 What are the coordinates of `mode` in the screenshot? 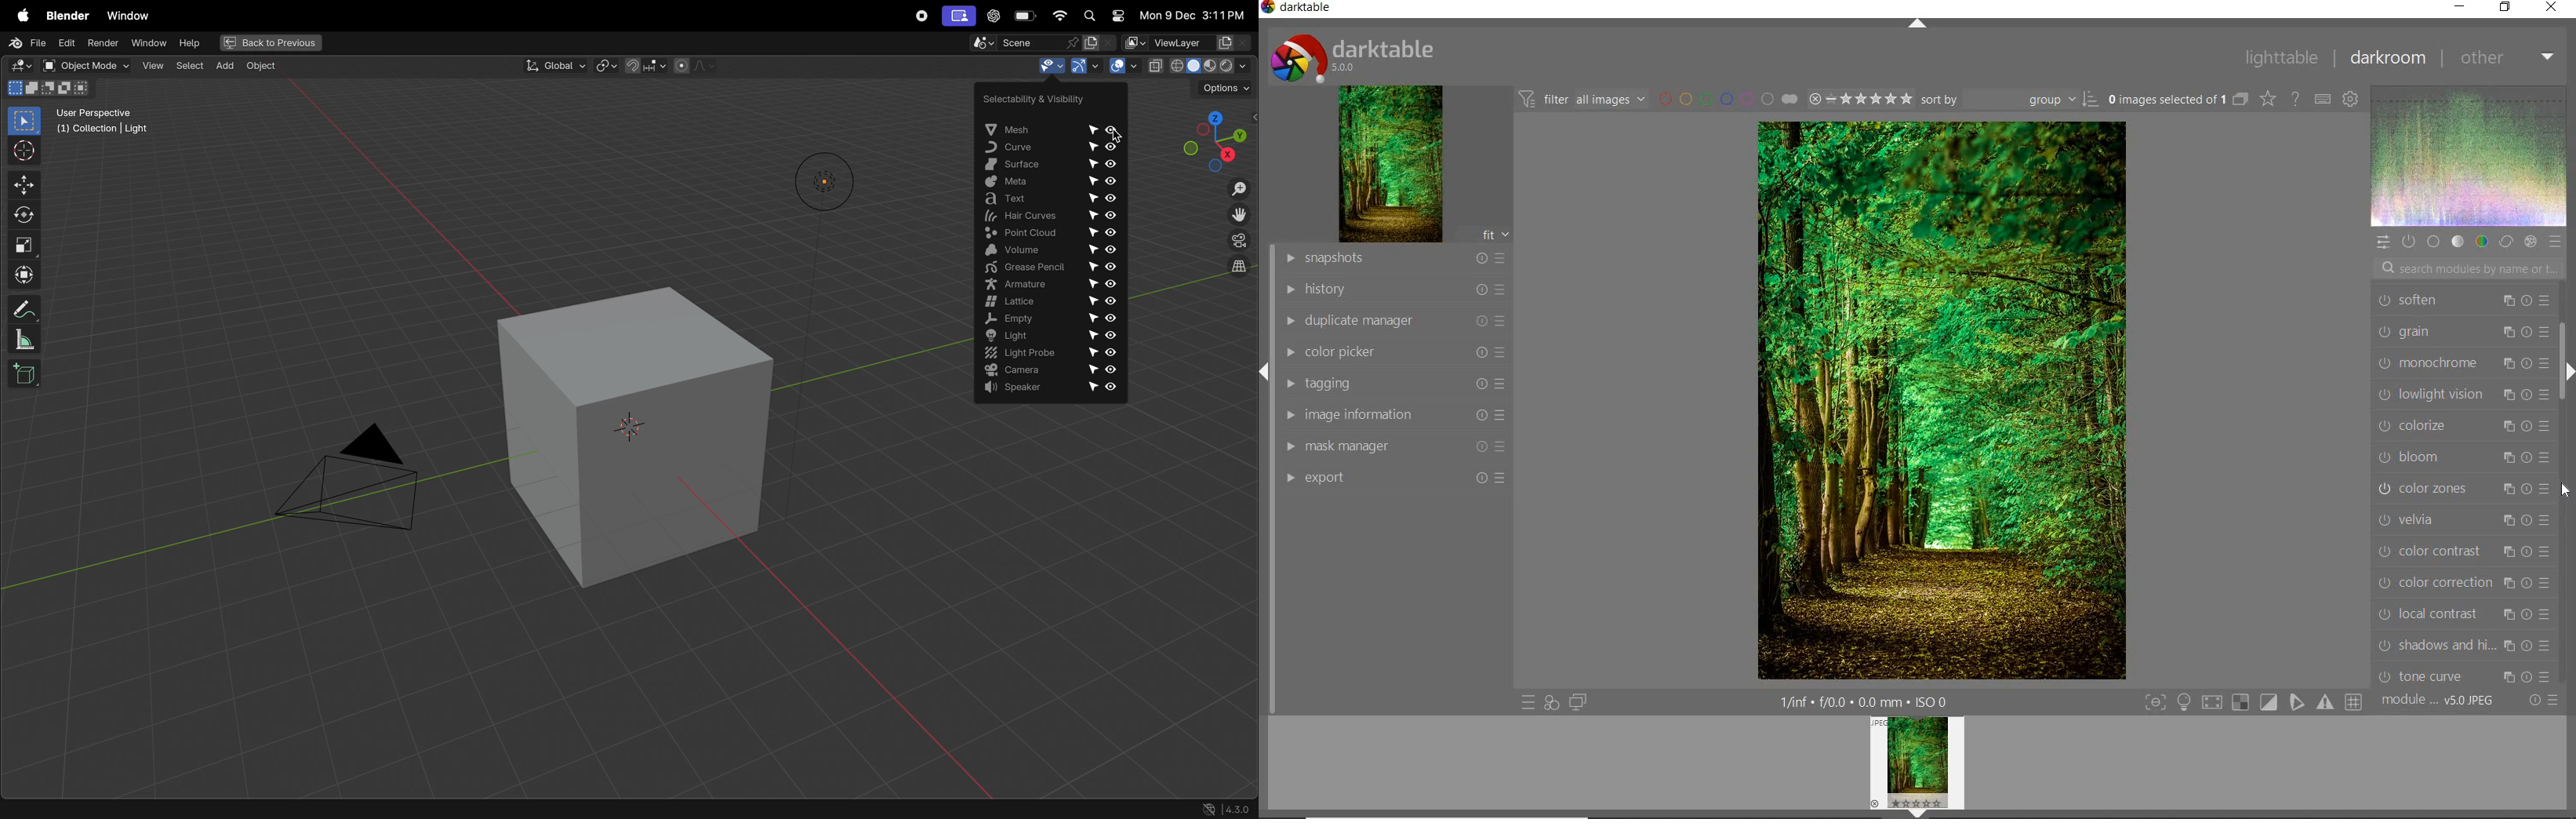 It's located at (49, 88).